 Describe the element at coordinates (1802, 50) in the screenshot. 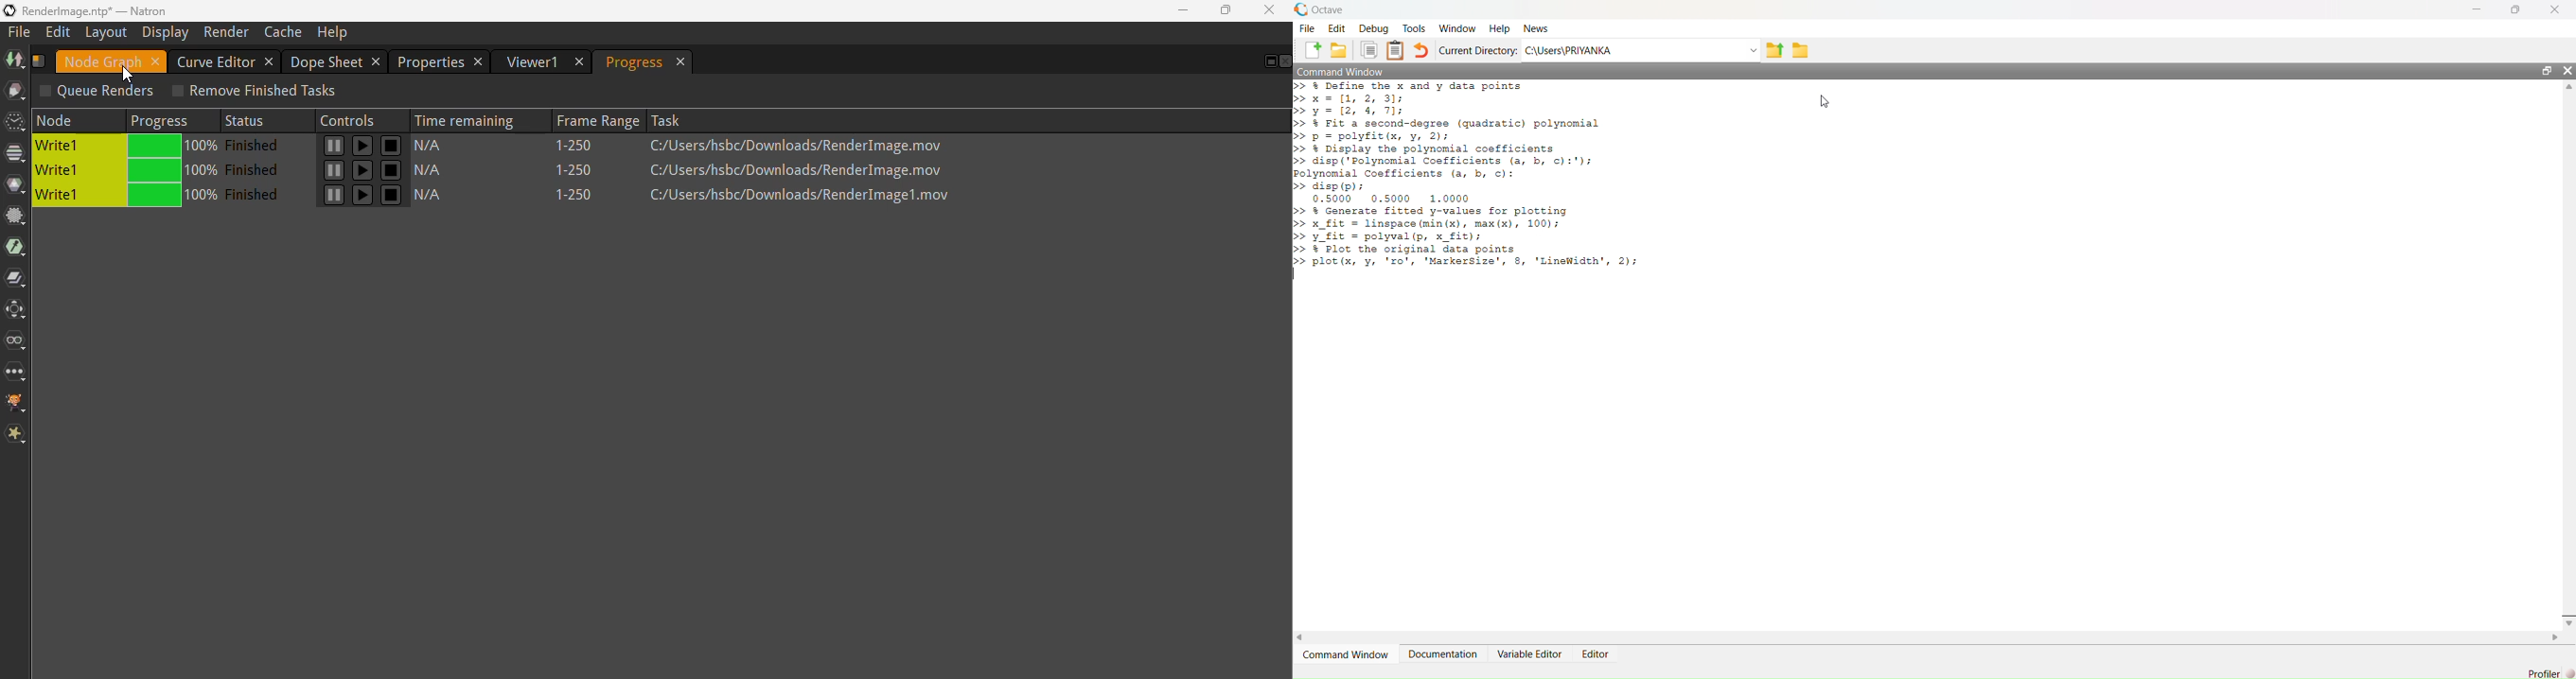

I see `Browse directories` at that location.